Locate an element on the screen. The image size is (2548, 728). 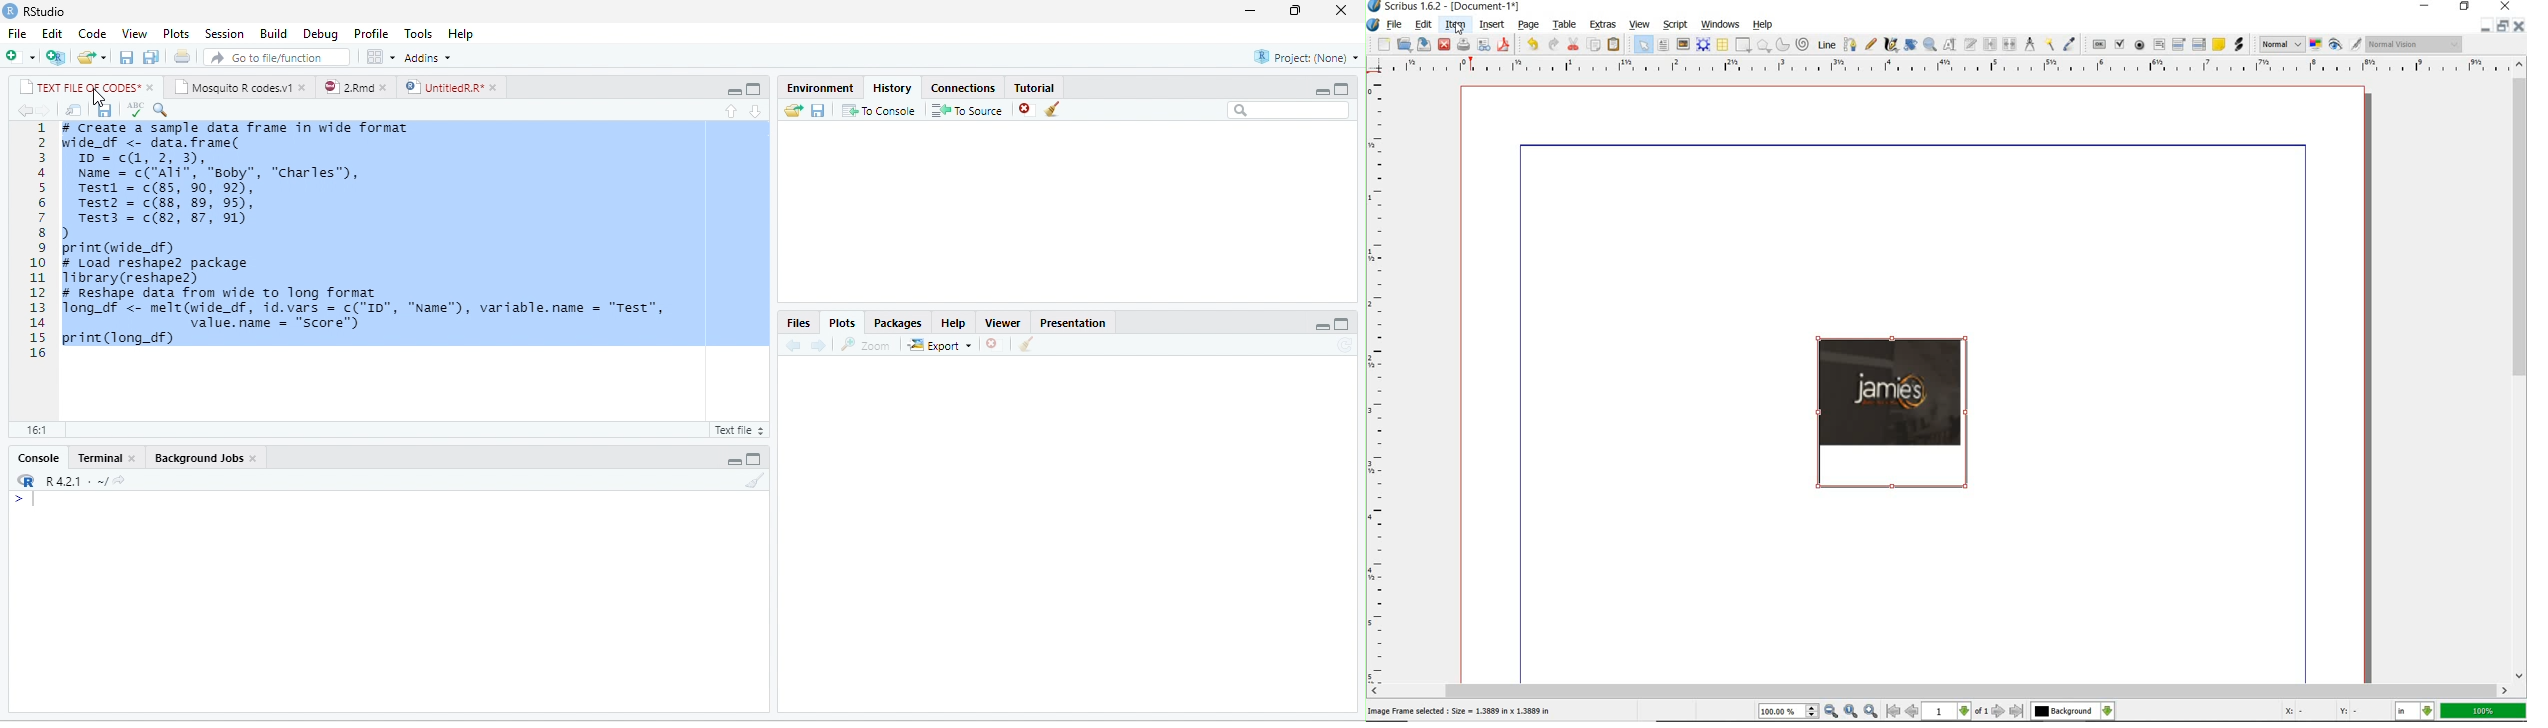
zoom factor 100% is located at coordinates (2484, 710).